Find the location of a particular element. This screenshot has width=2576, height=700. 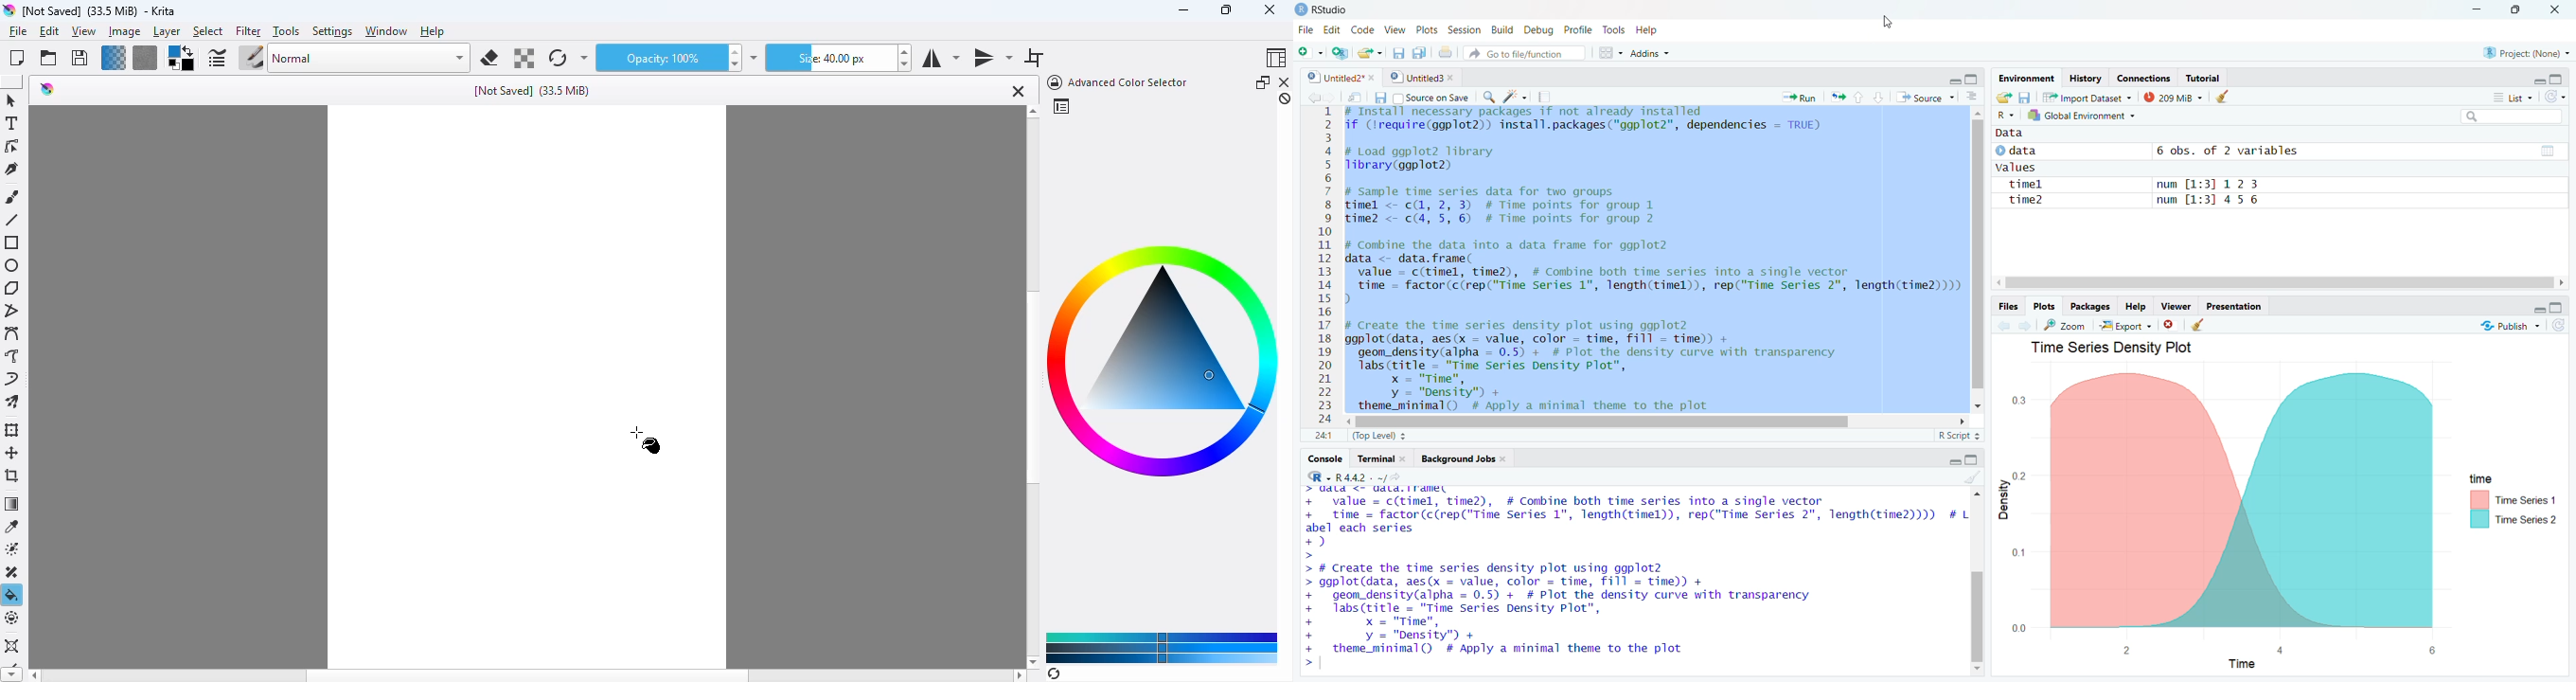

Untitled2 is located at coordinates (1340, 77).